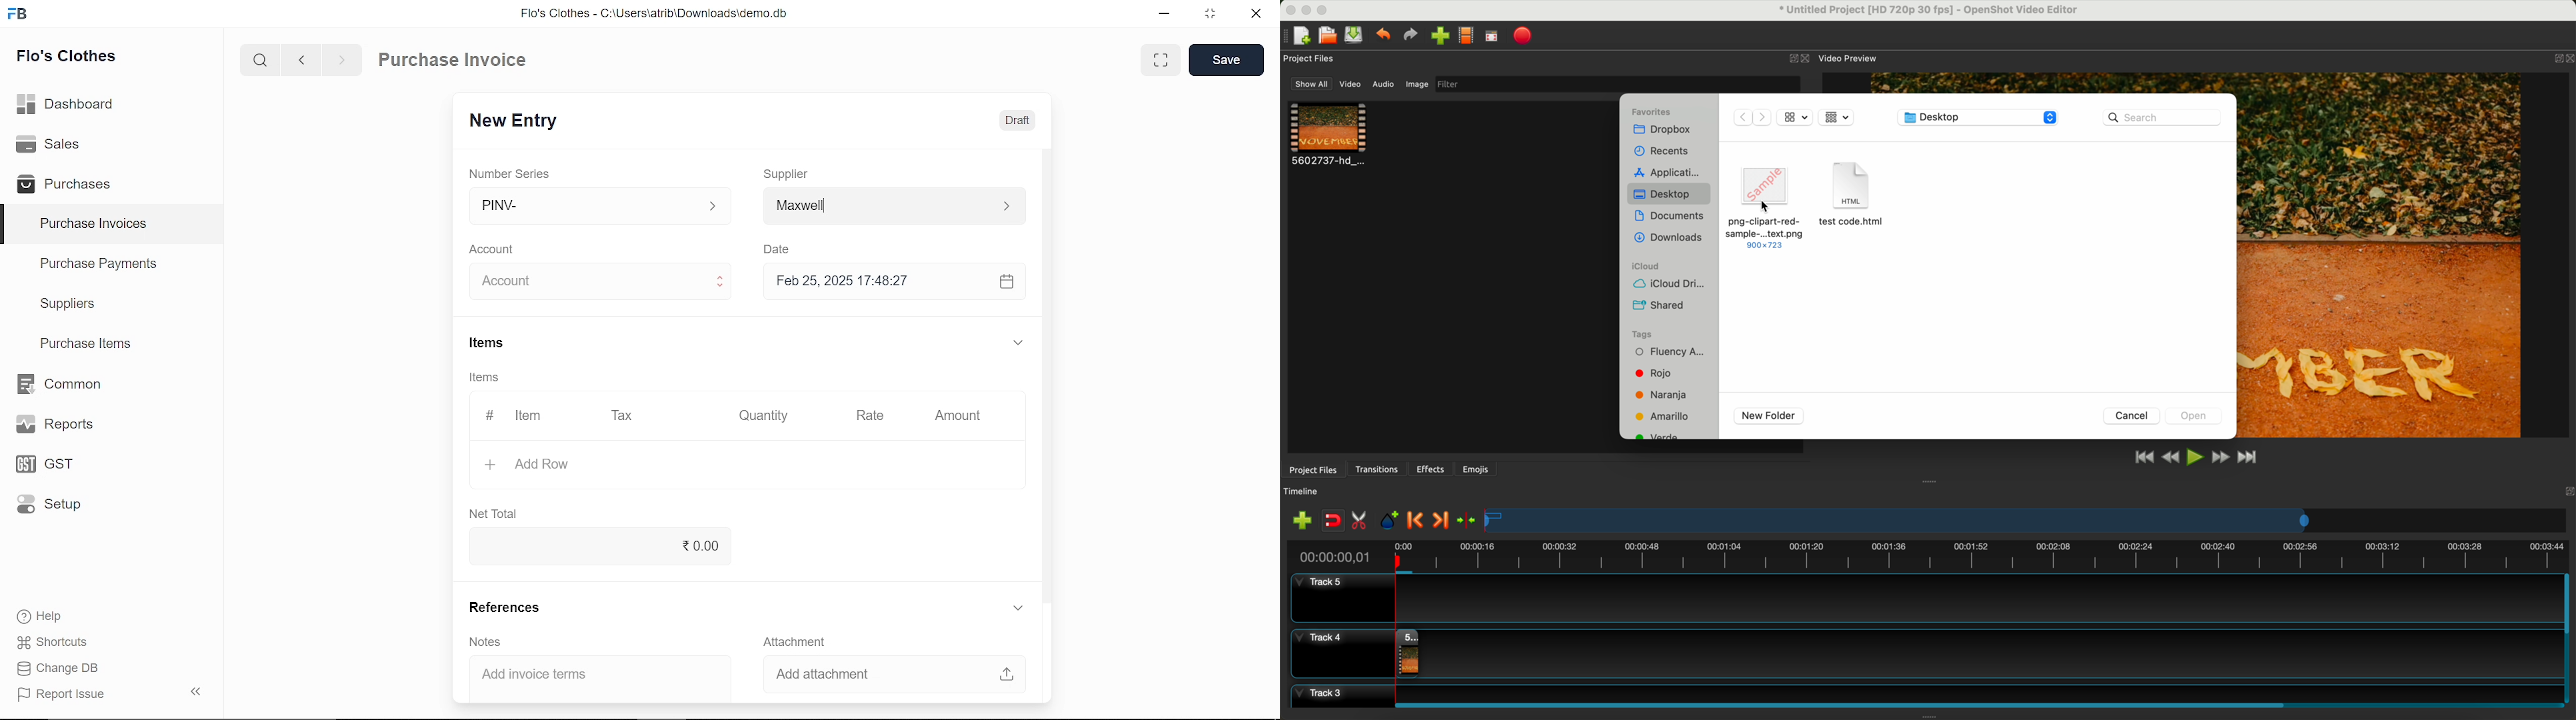  What do you see at coordinates (887, 672) in the screenshot?
I see `Add attachment` at bounding box center [887, 672].